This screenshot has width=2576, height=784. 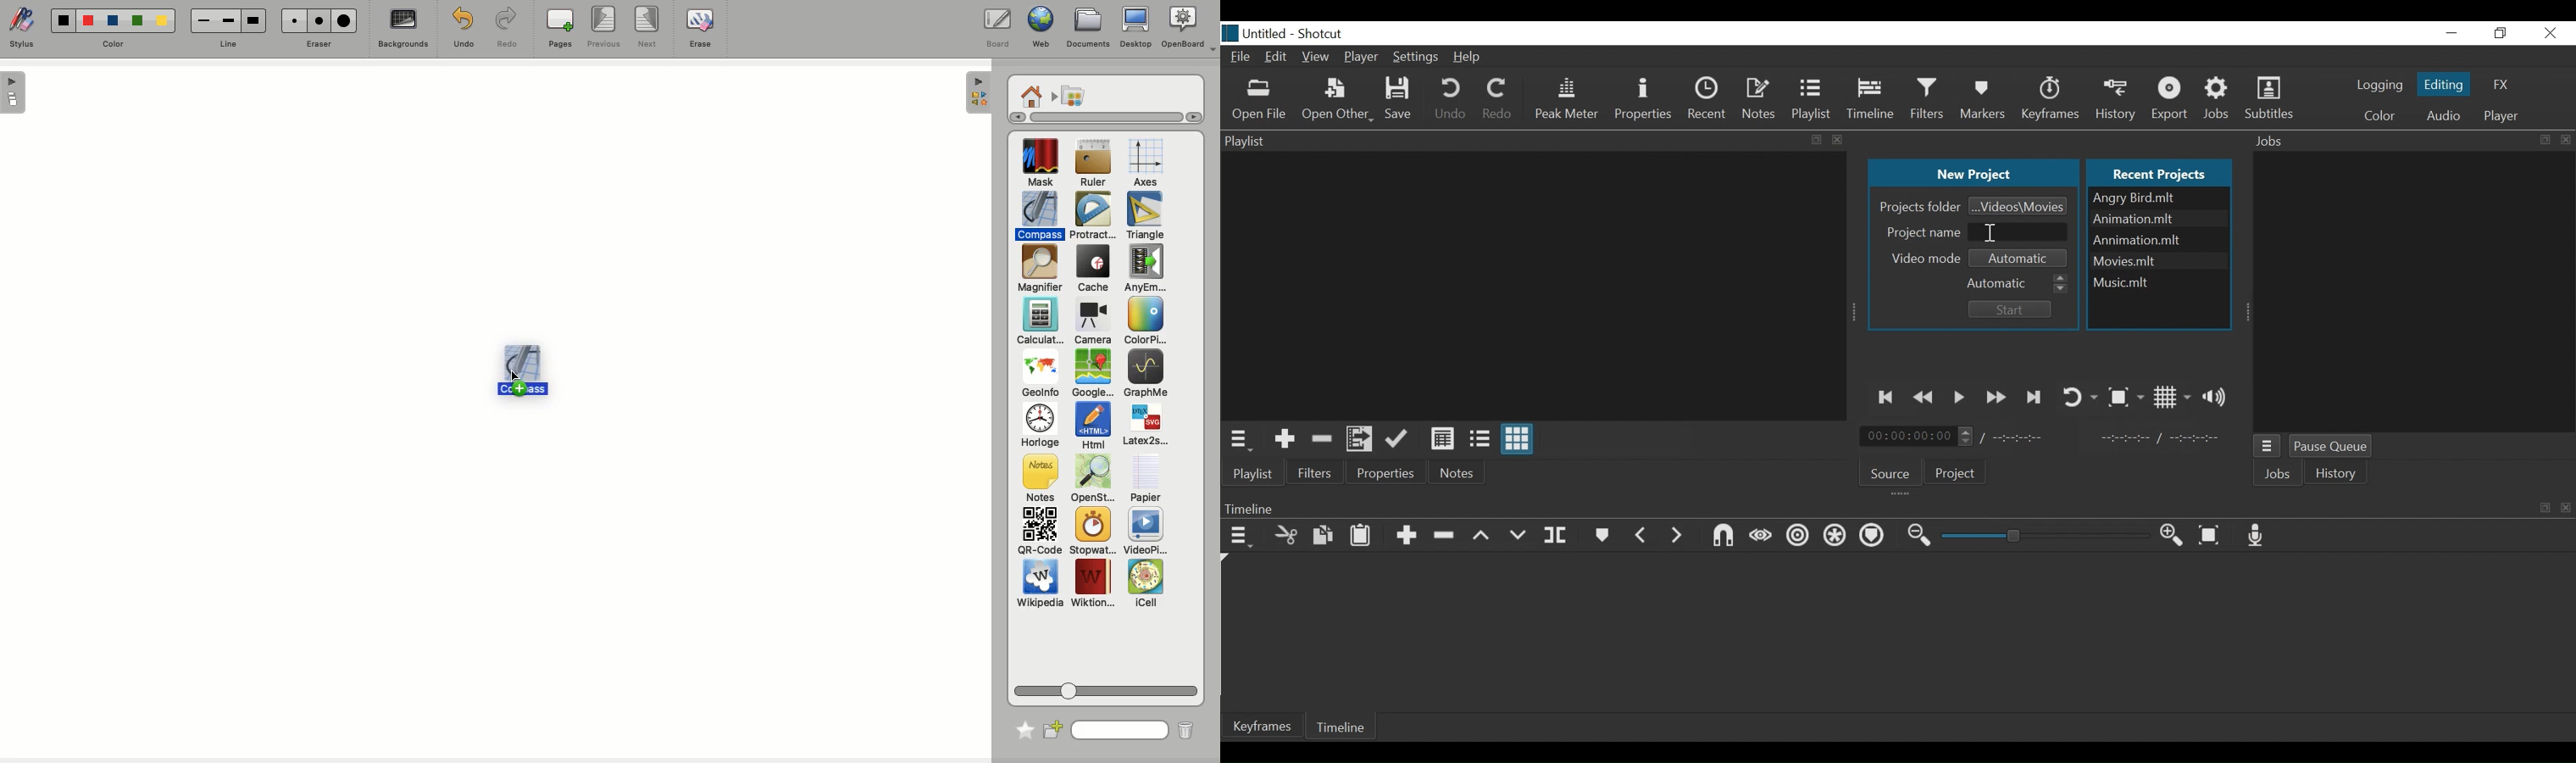 I want to click on Notes, so click(x=1037, y=479).